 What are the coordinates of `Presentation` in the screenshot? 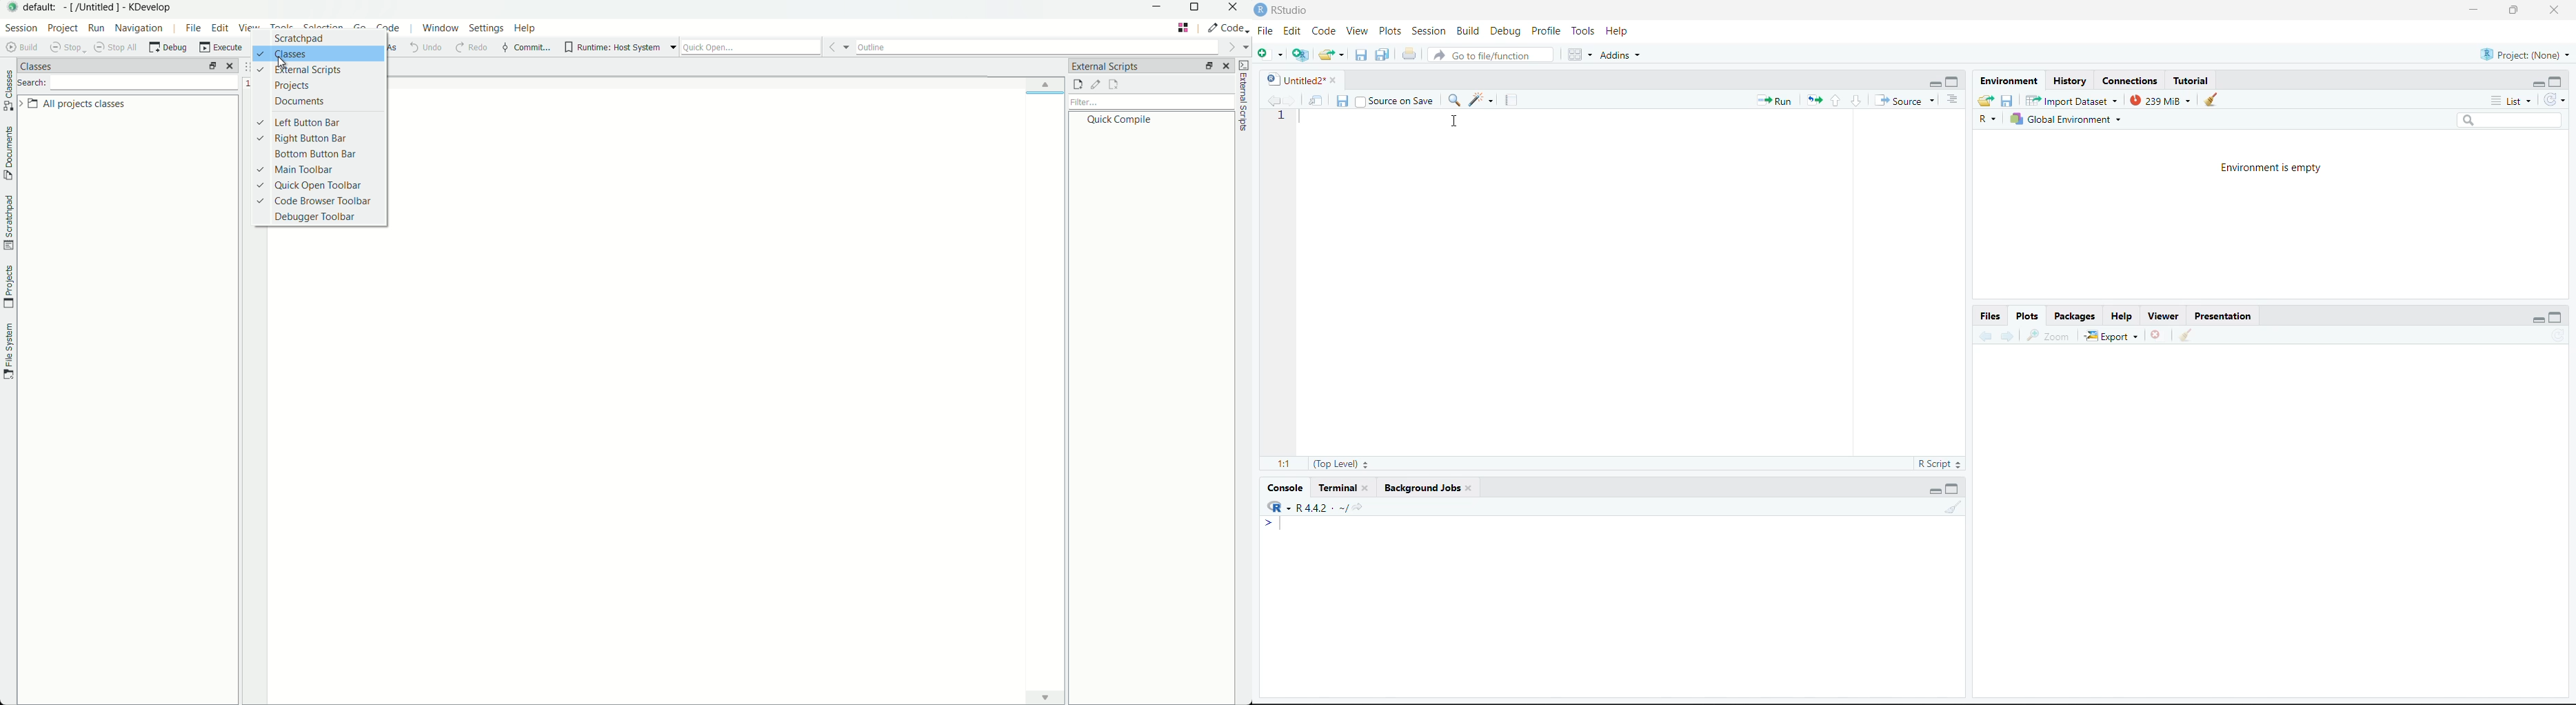 It's located at (2224, 315).